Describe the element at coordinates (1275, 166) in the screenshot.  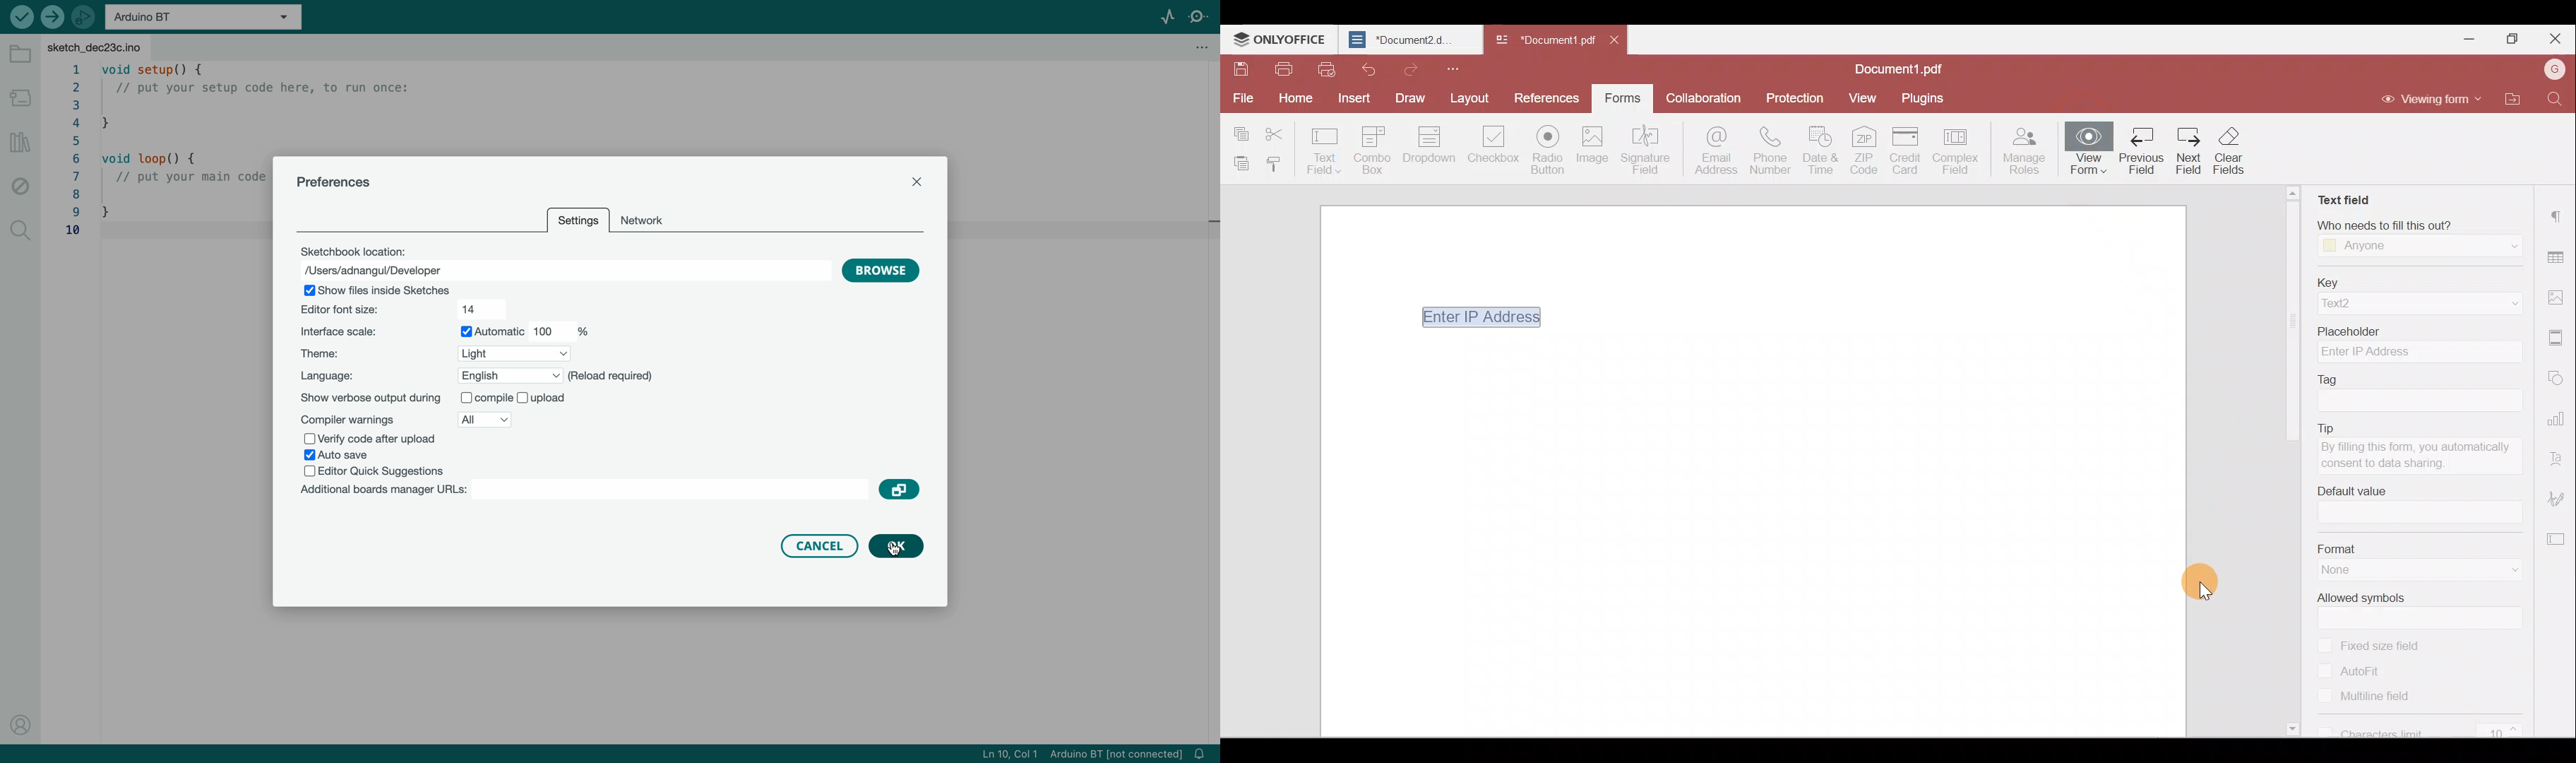
I see `Copy style` at that location.